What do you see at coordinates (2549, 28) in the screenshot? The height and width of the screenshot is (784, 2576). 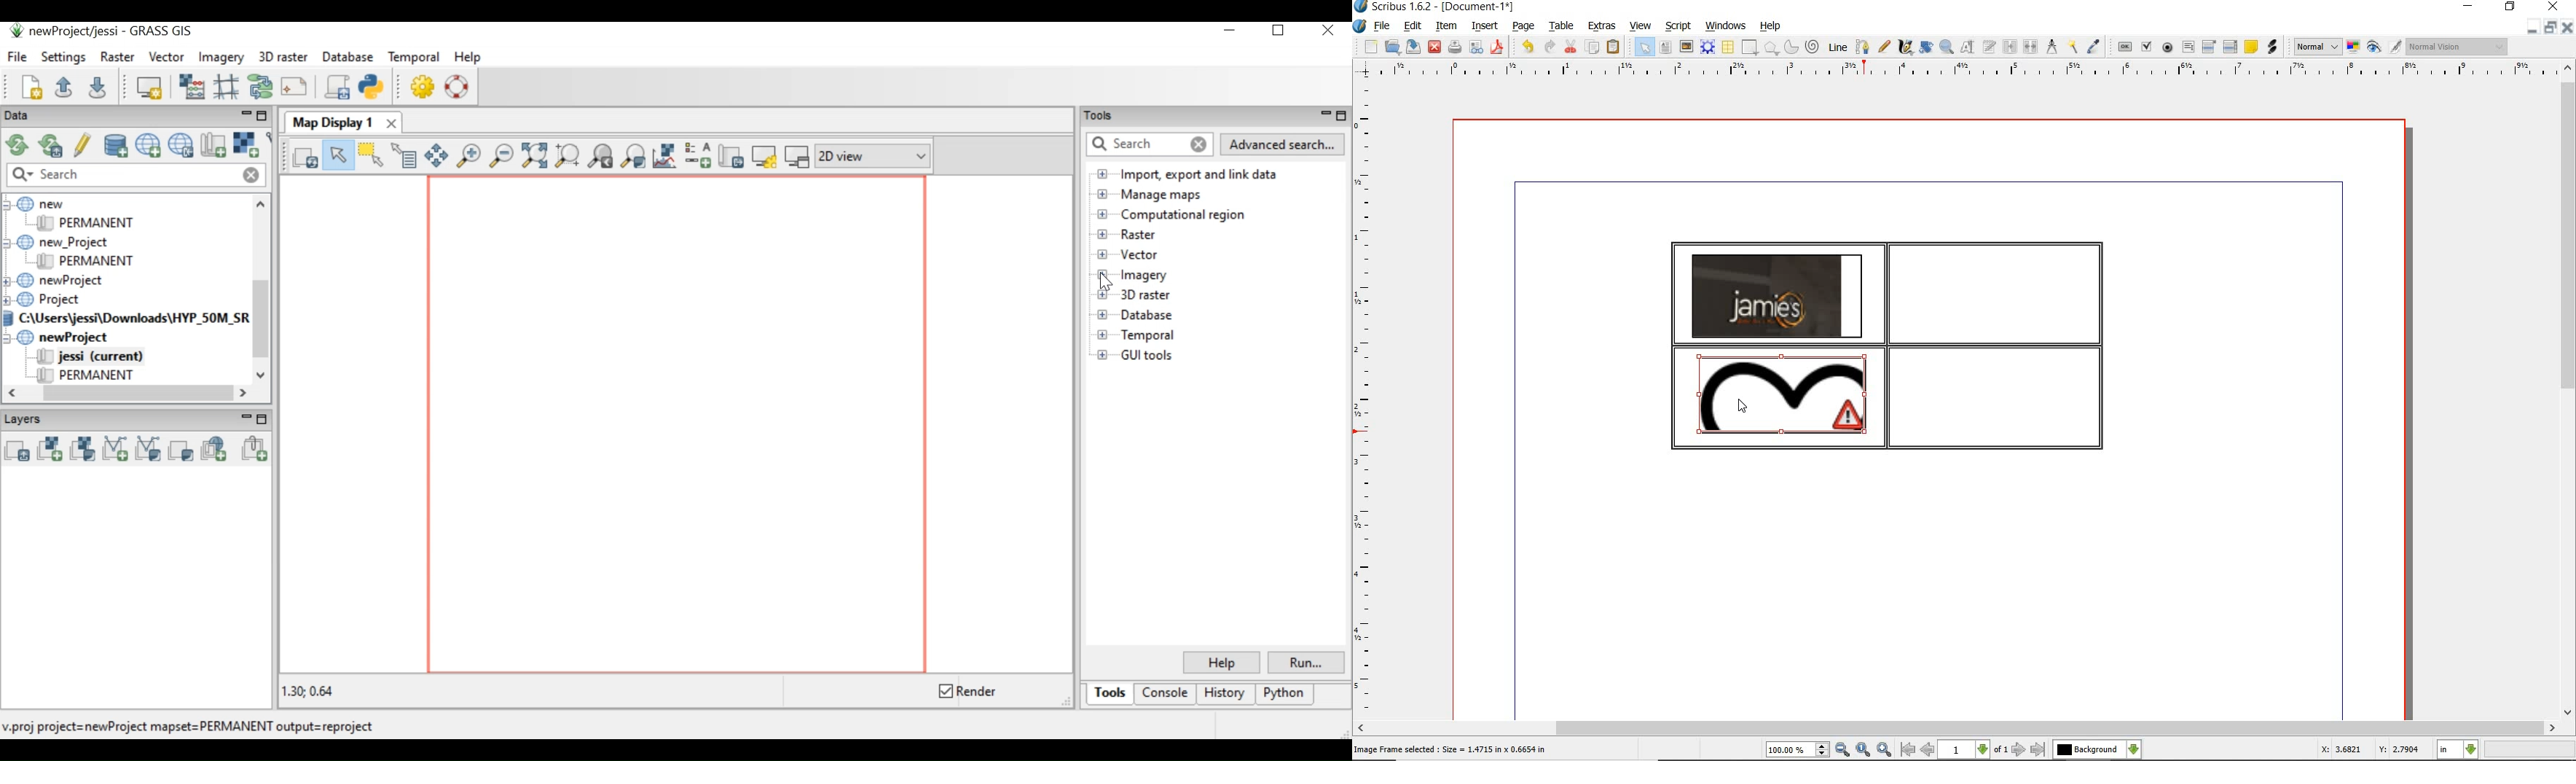 I see `restore` at bounding box center [2549, 28].